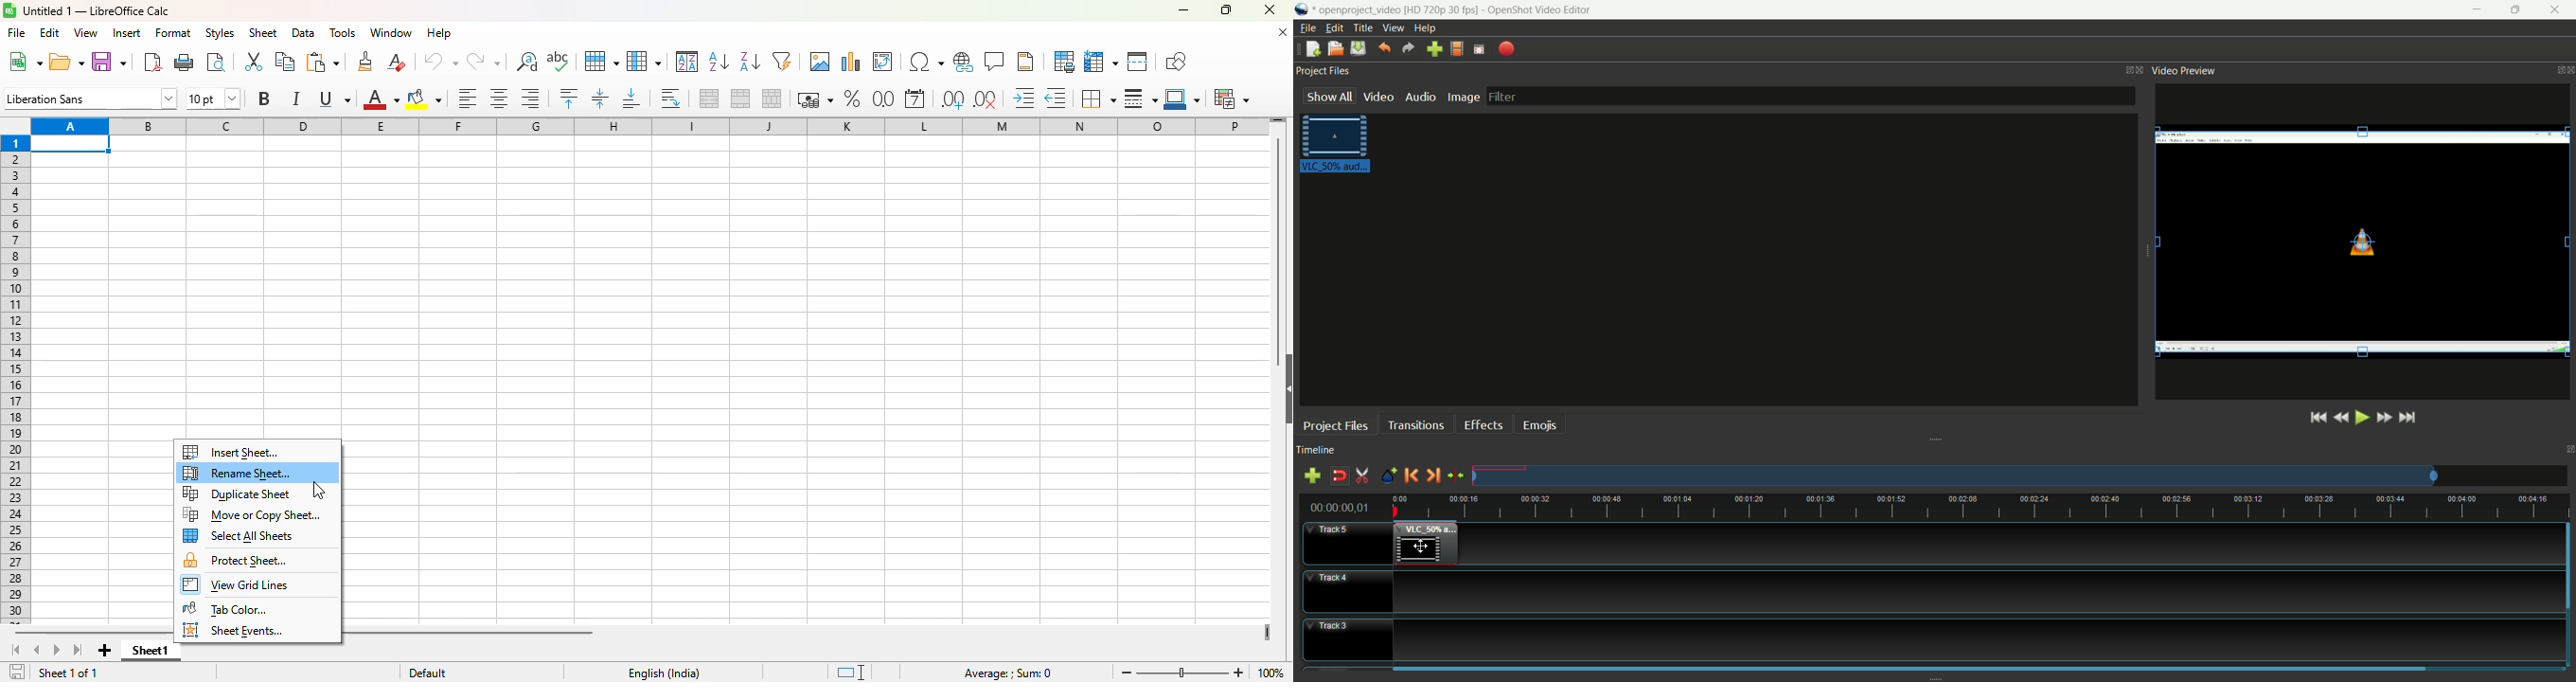 This screenshot has width=2576, height=700. I want to click on logo, so click(1303, 9).